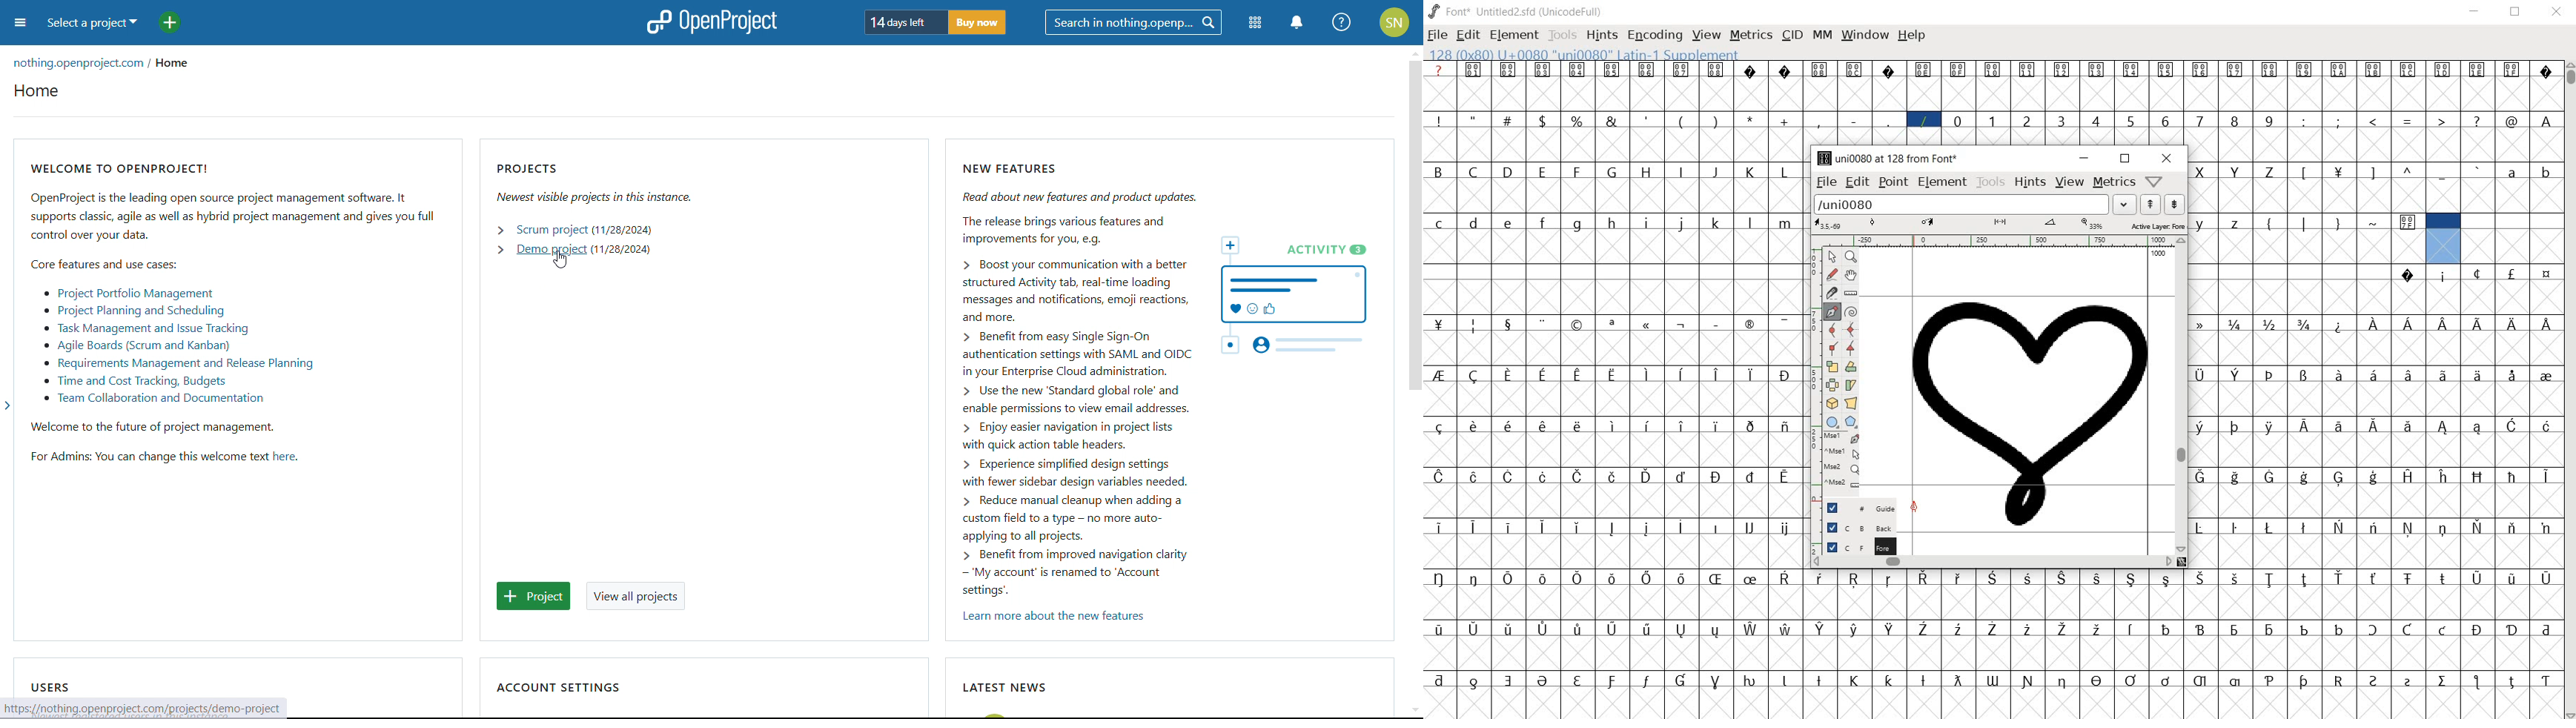  I want to click on glyph, so click(2409, 122).